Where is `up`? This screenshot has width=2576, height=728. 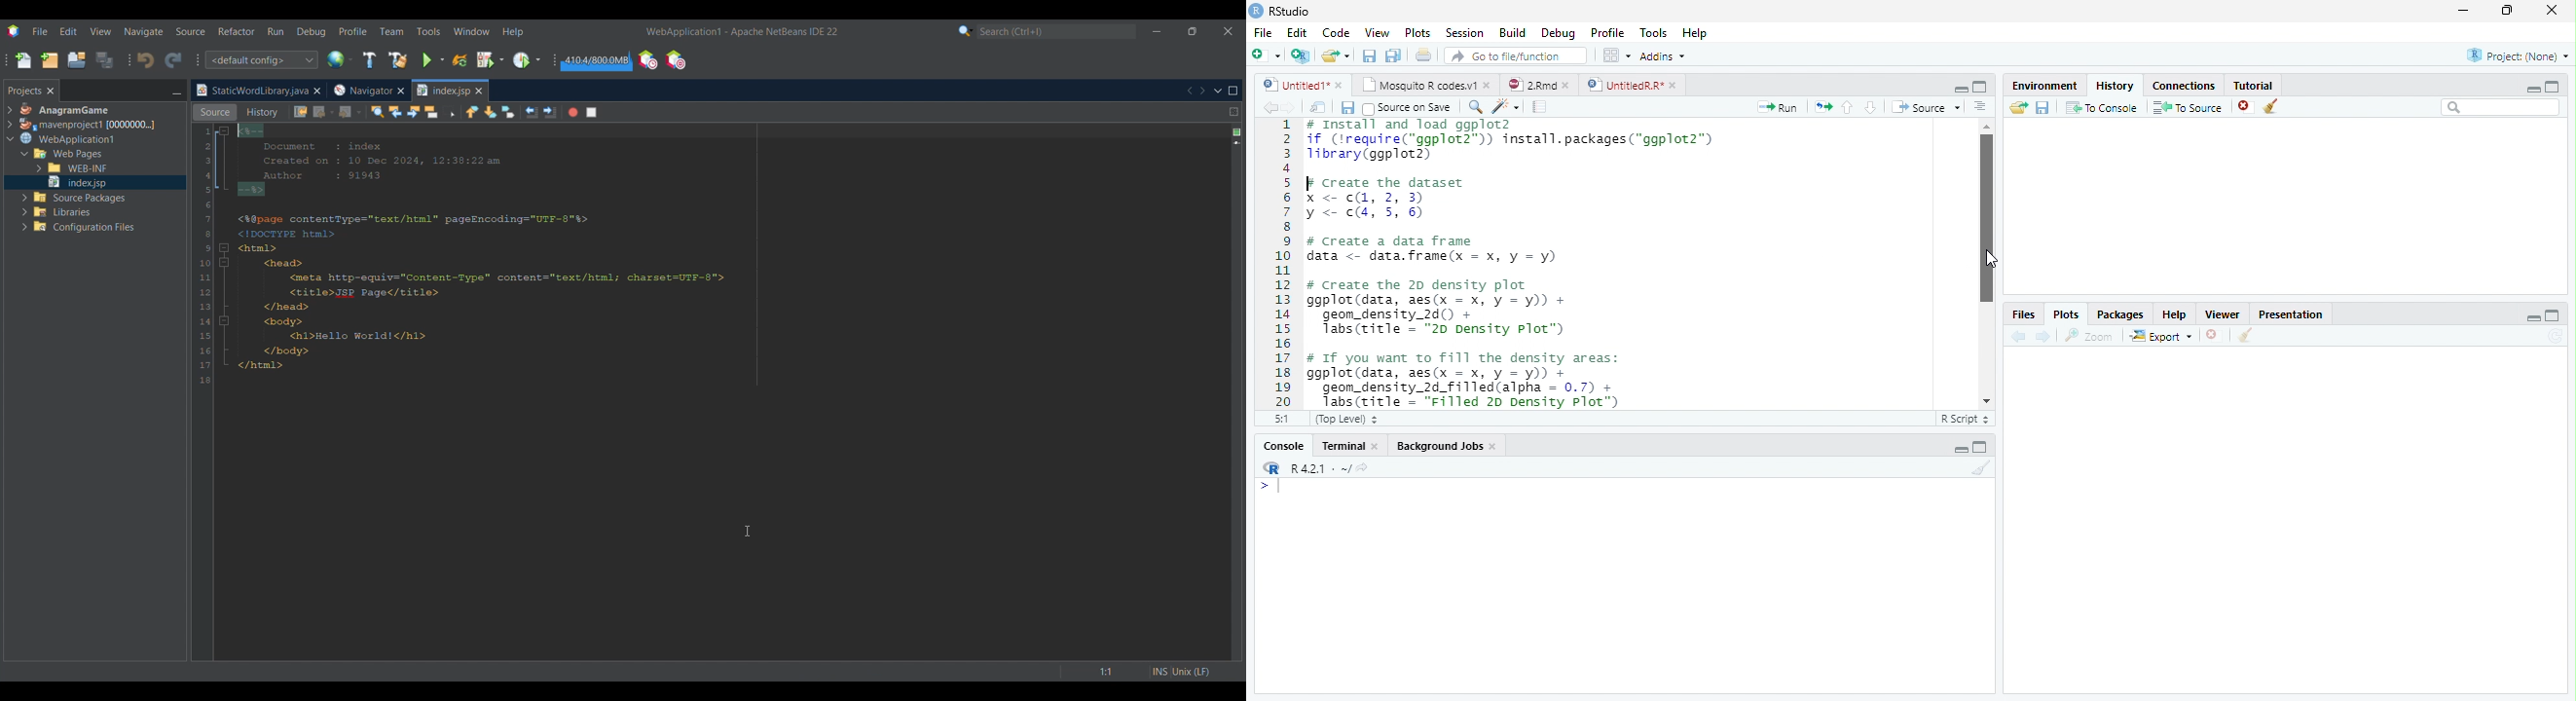 up is located at coordinates (1848, 107).